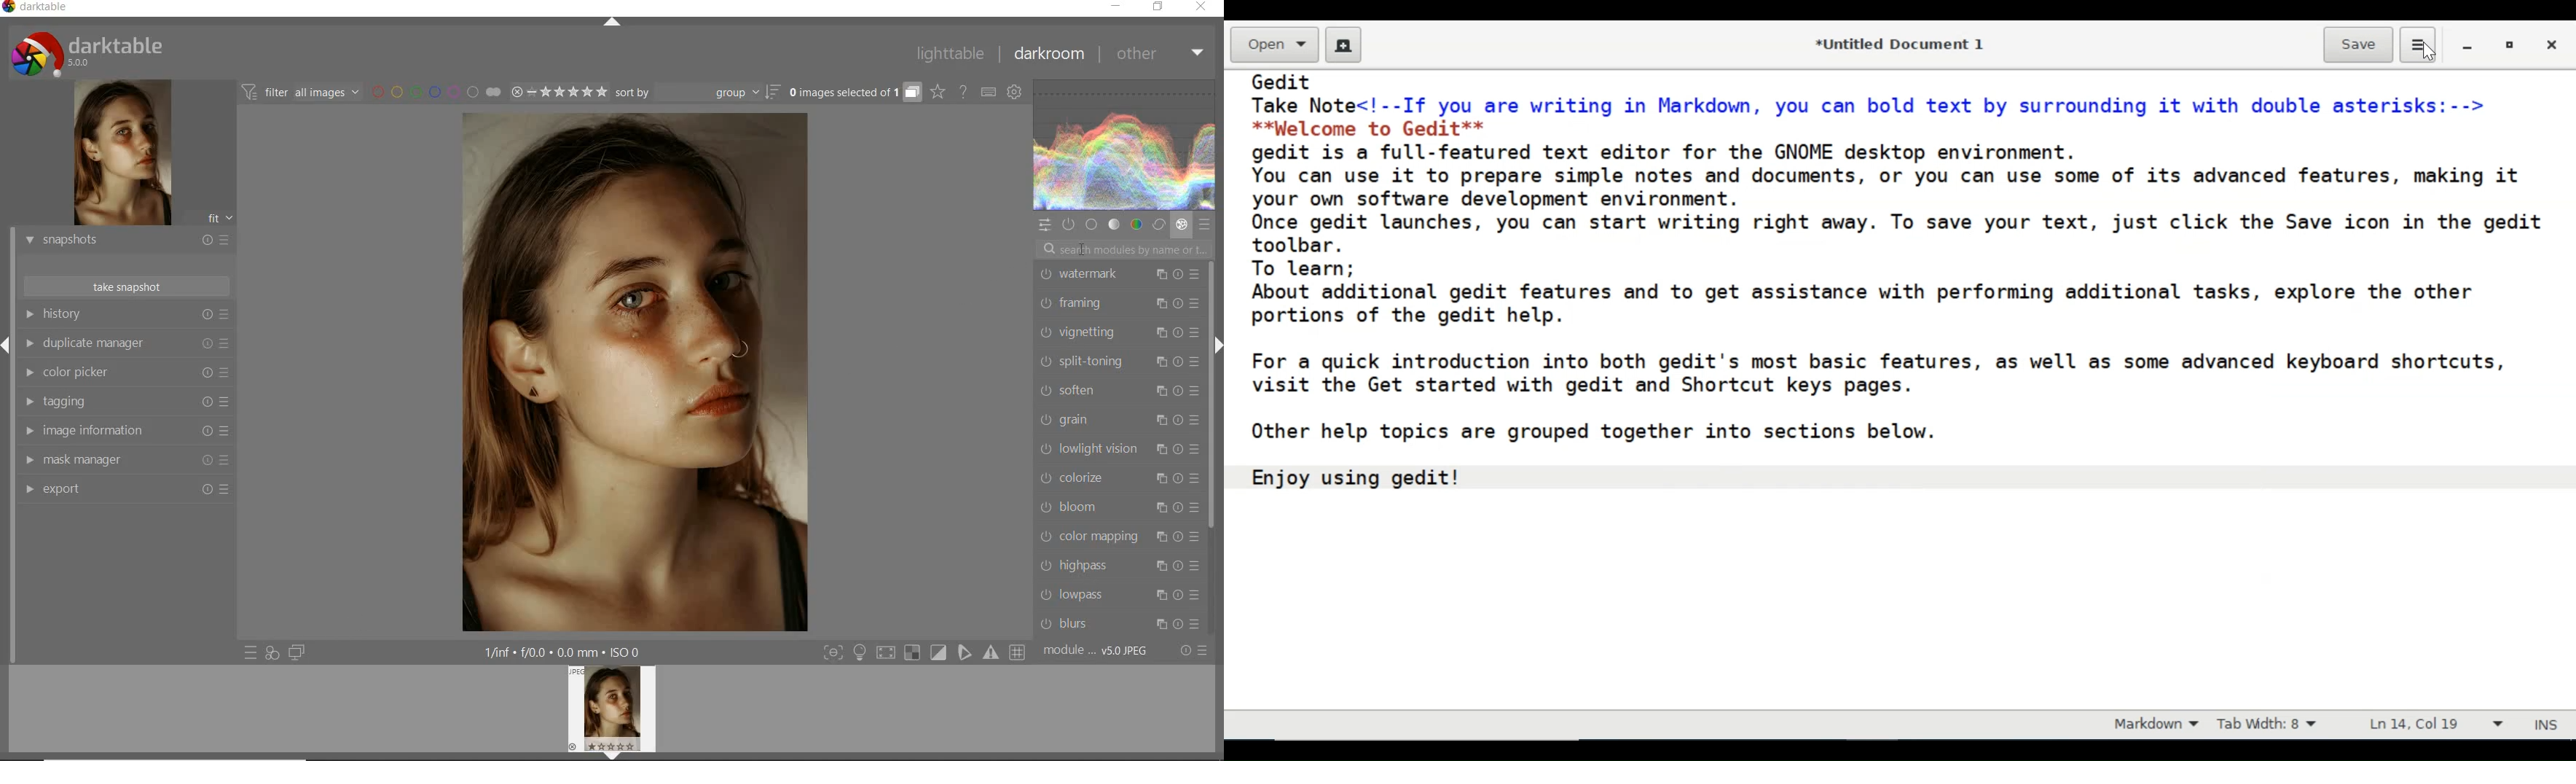 This screenshot has width=2576, height=784. I want to click on change overlays shown on thumbnails, so click(937, 93).